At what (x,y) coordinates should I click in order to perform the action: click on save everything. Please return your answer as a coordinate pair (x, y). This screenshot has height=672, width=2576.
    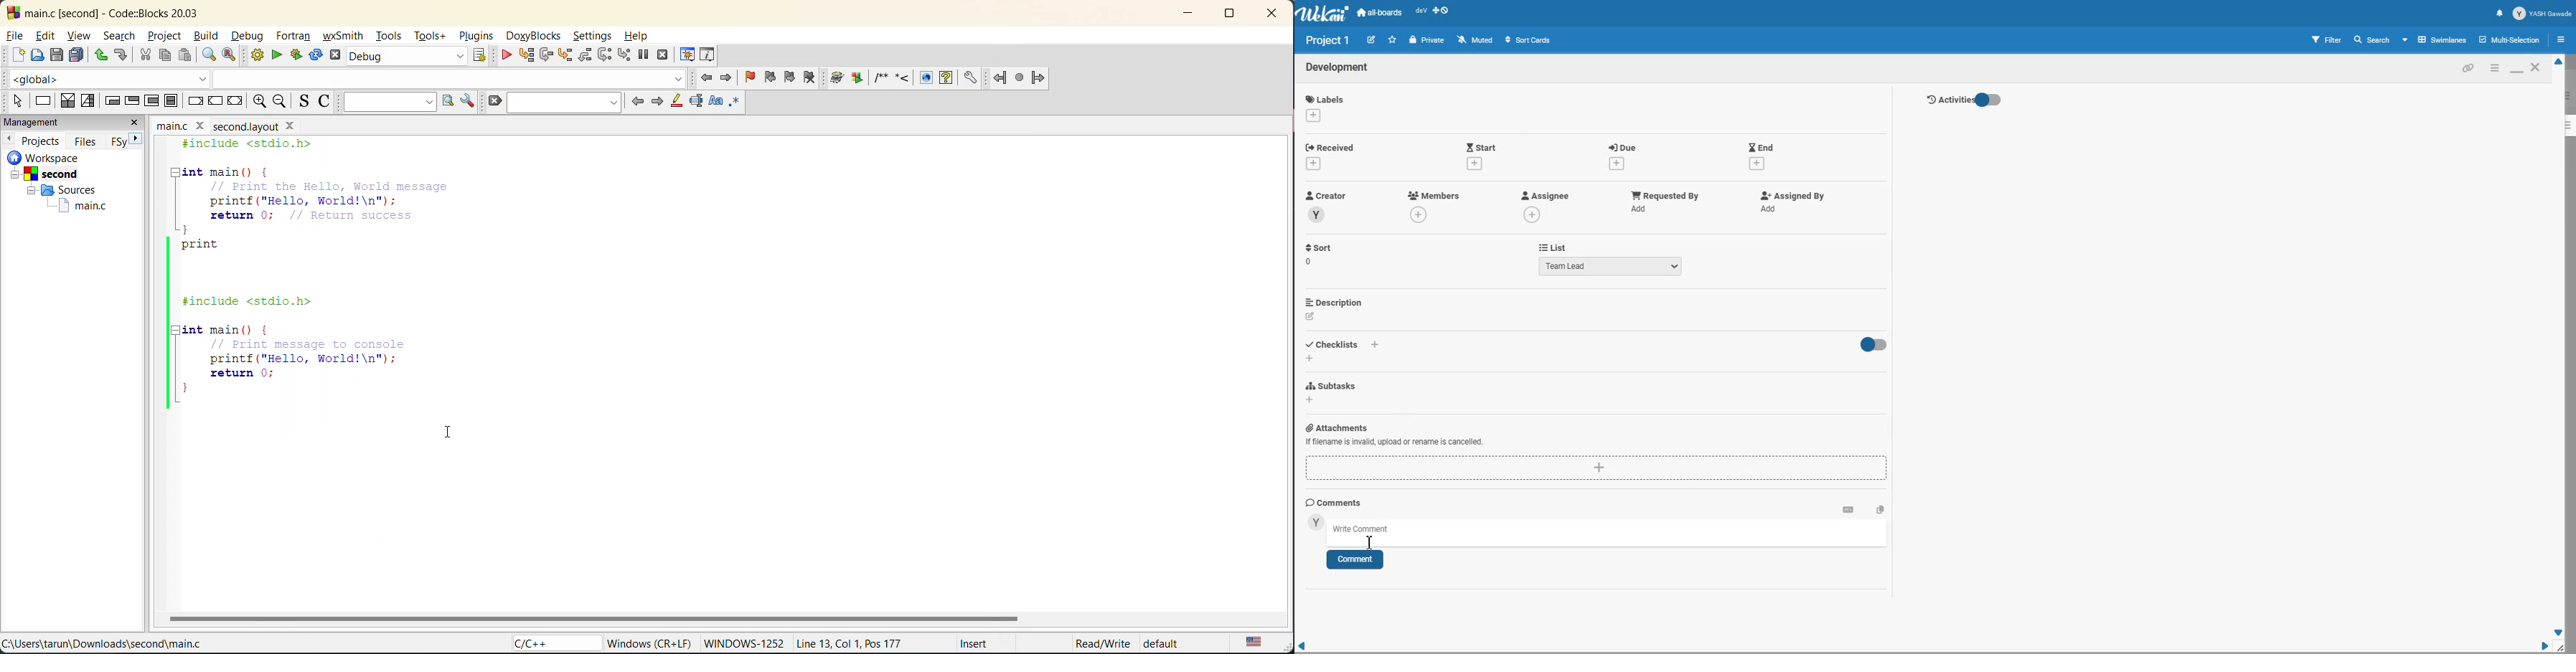
    Looking at the image, I should click on (78, 54).